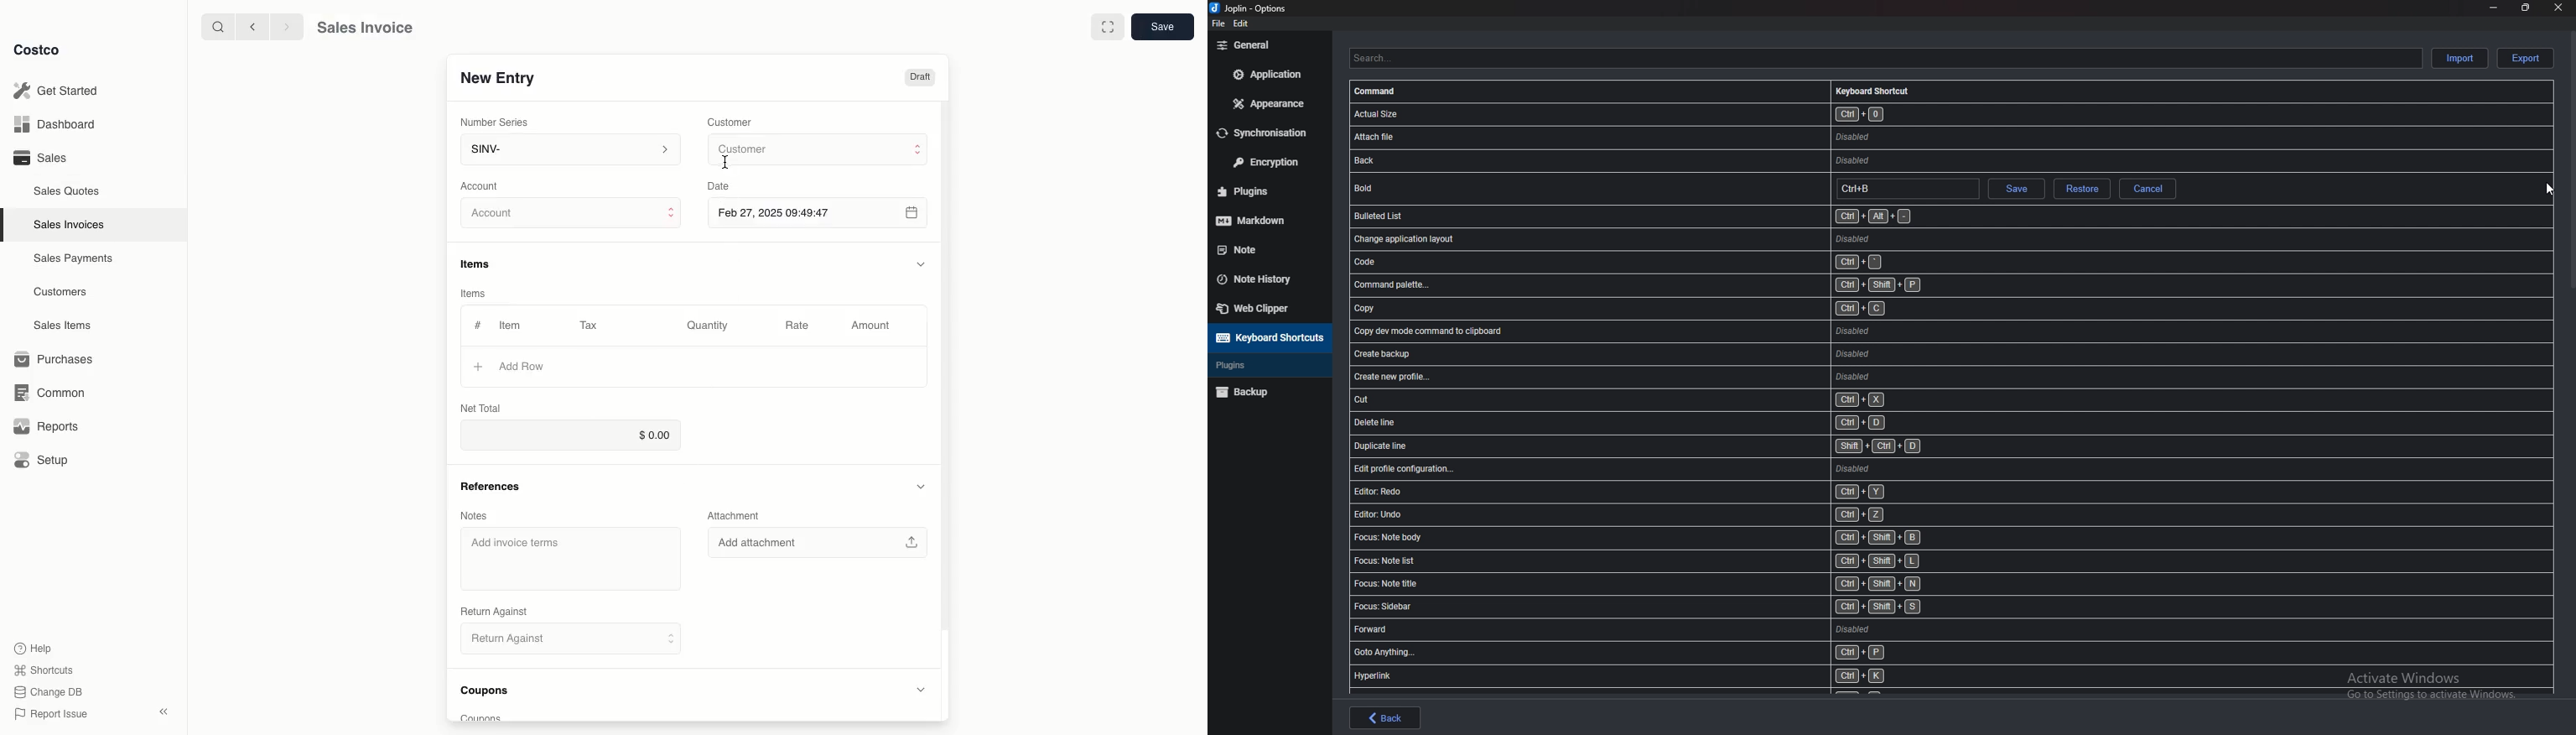 The height and width of the screenshot is (756, 2576). I want to click on Customers, so click(63, 292).